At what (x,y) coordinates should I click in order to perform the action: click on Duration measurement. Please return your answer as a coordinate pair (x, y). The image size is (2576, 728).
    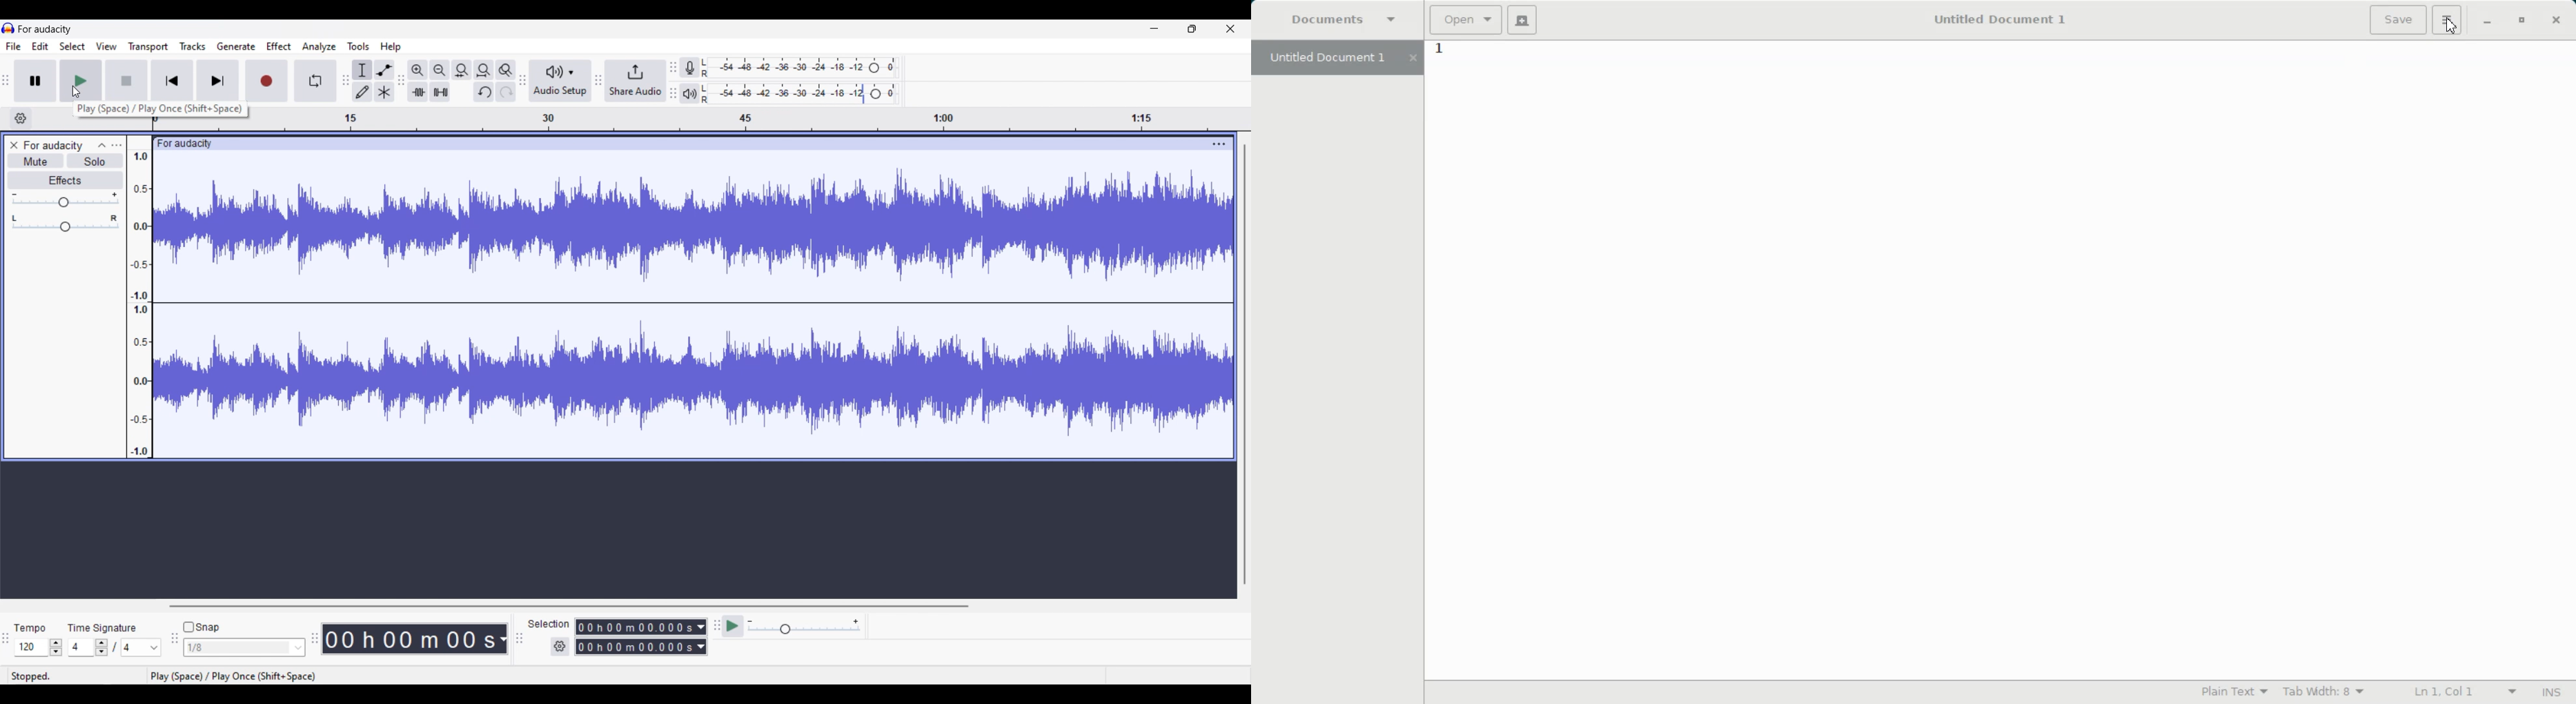
    Looking at the image, I should click on (502, 639).